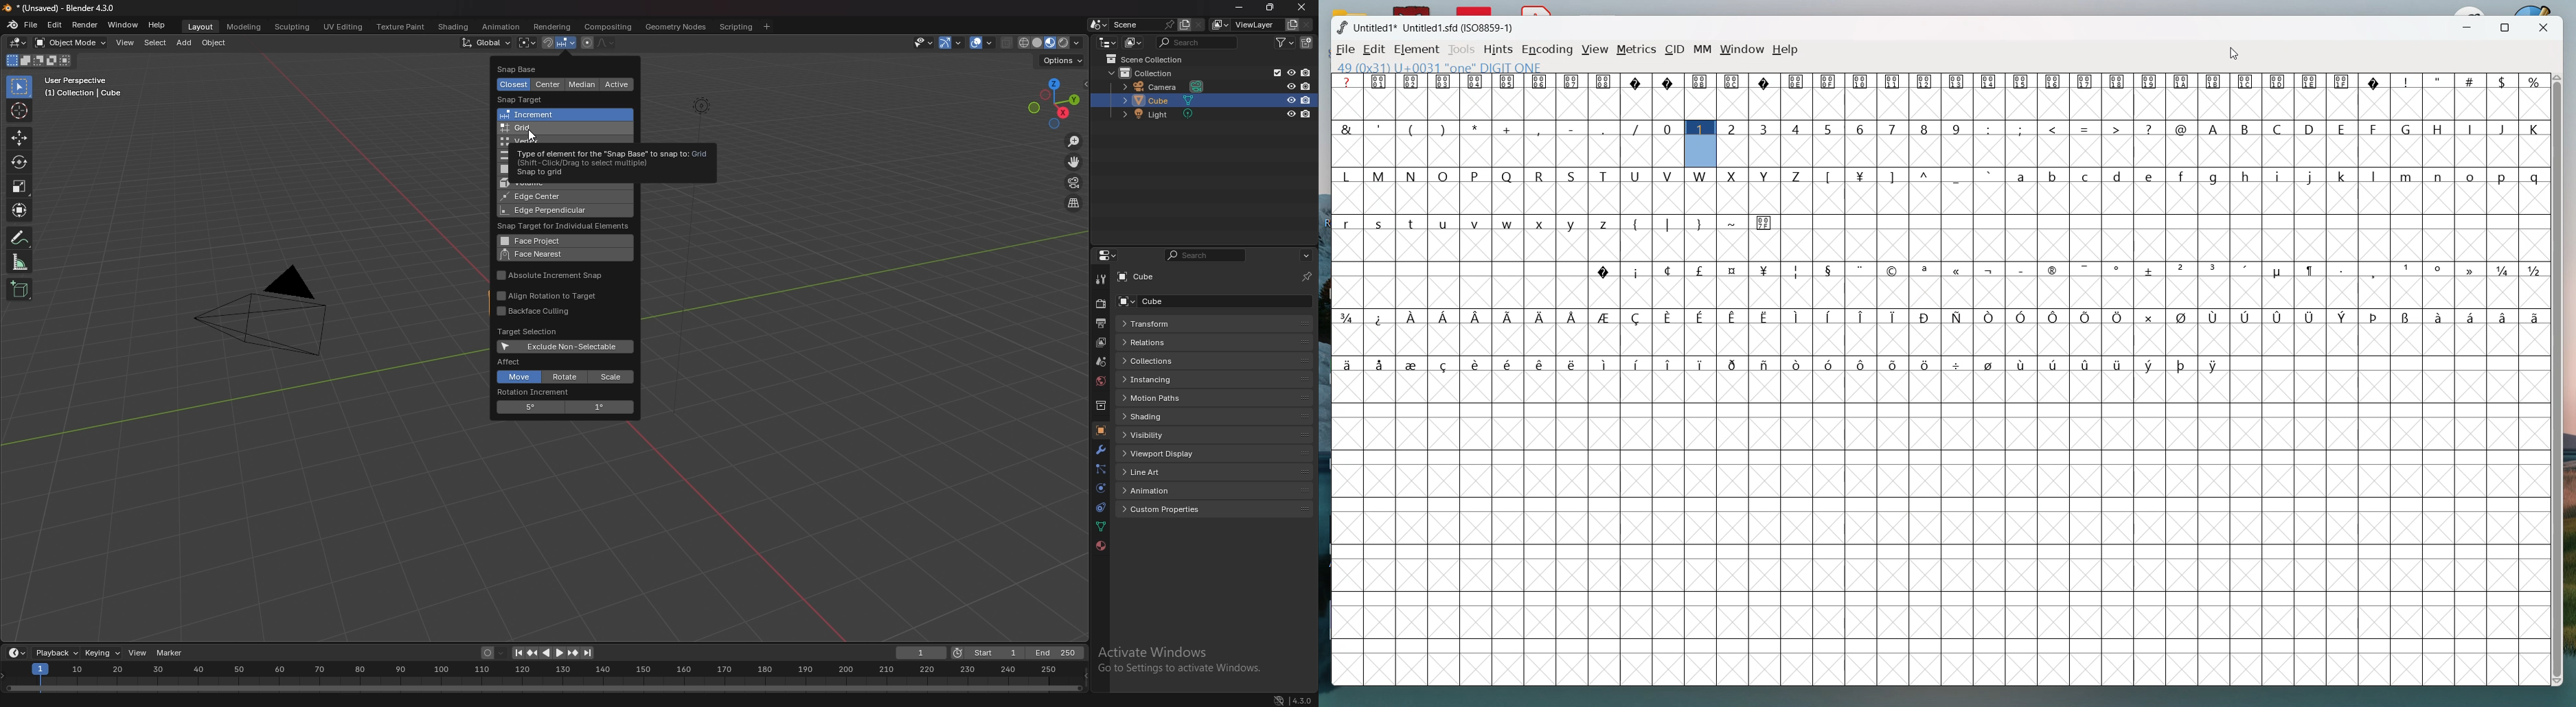 This screenshot has width=2576, height=728. What do you see at coordinates (567, 227) in the screenshot?
I see `snap target for individual elements` at bounding box center [567, 227].